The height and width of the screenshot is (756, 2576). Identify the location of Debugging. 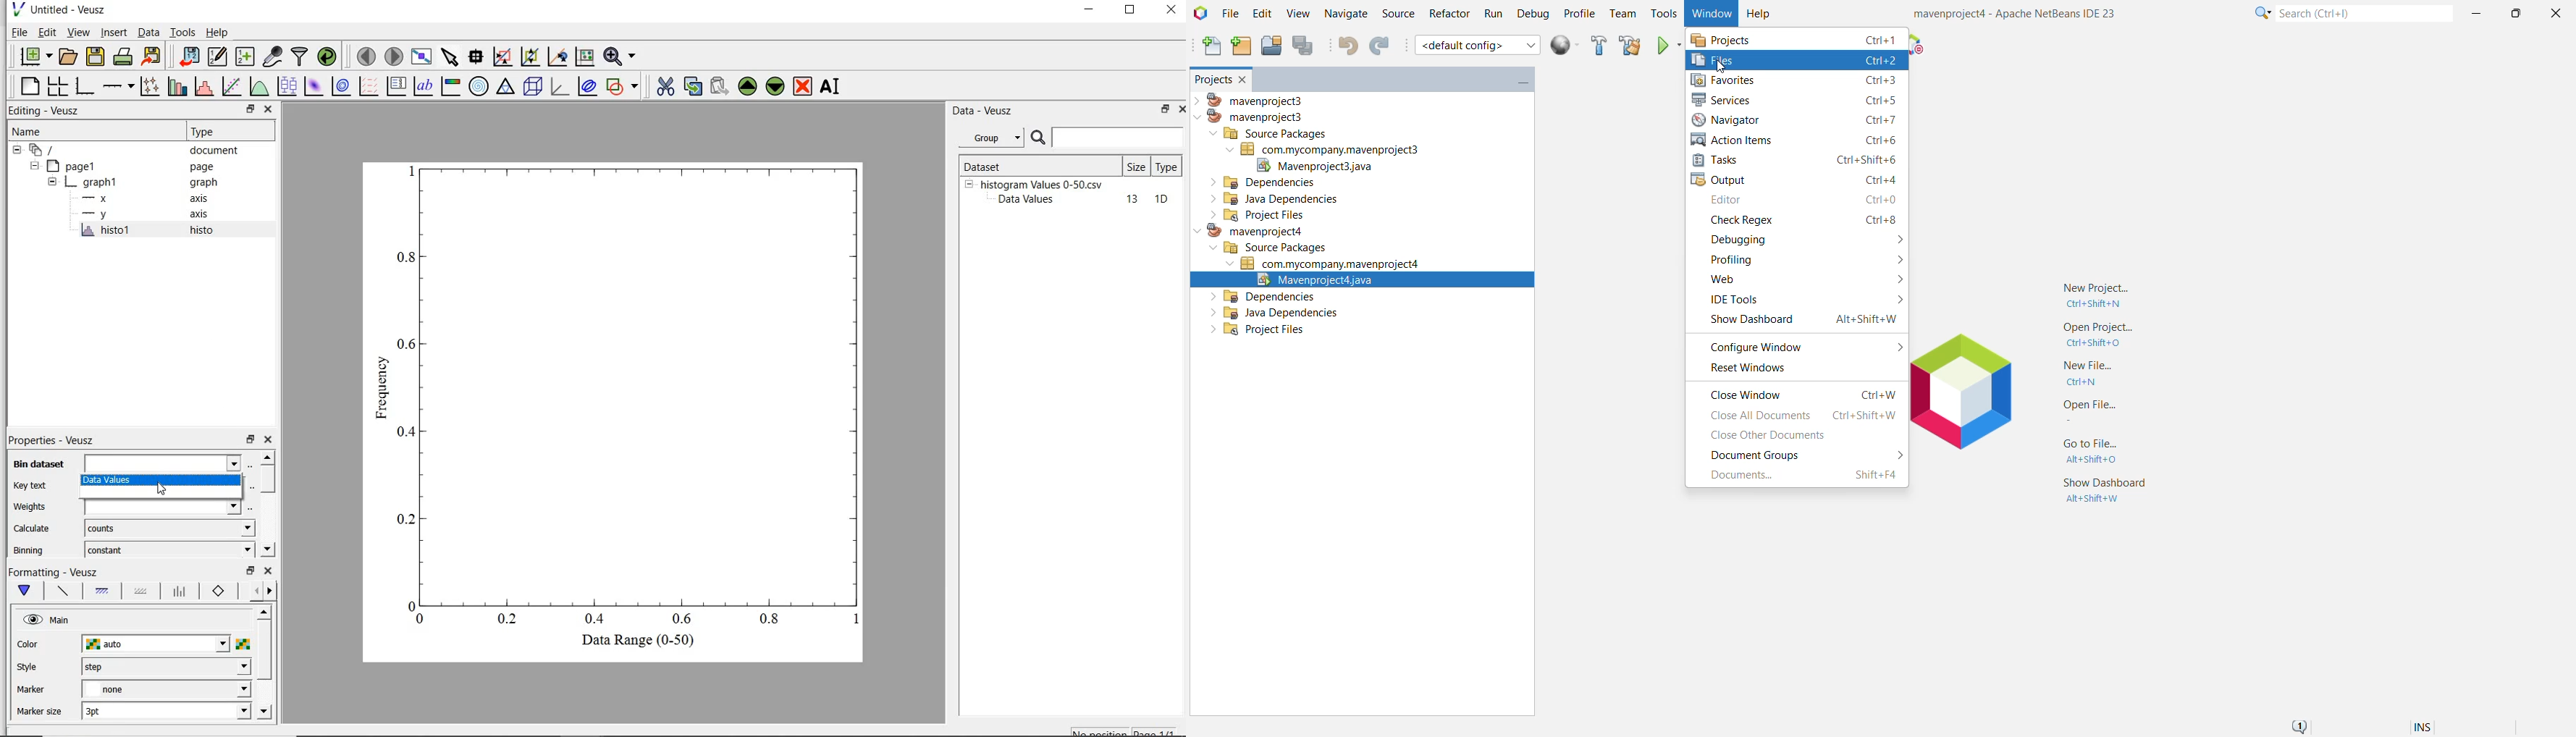
(1803, 240).